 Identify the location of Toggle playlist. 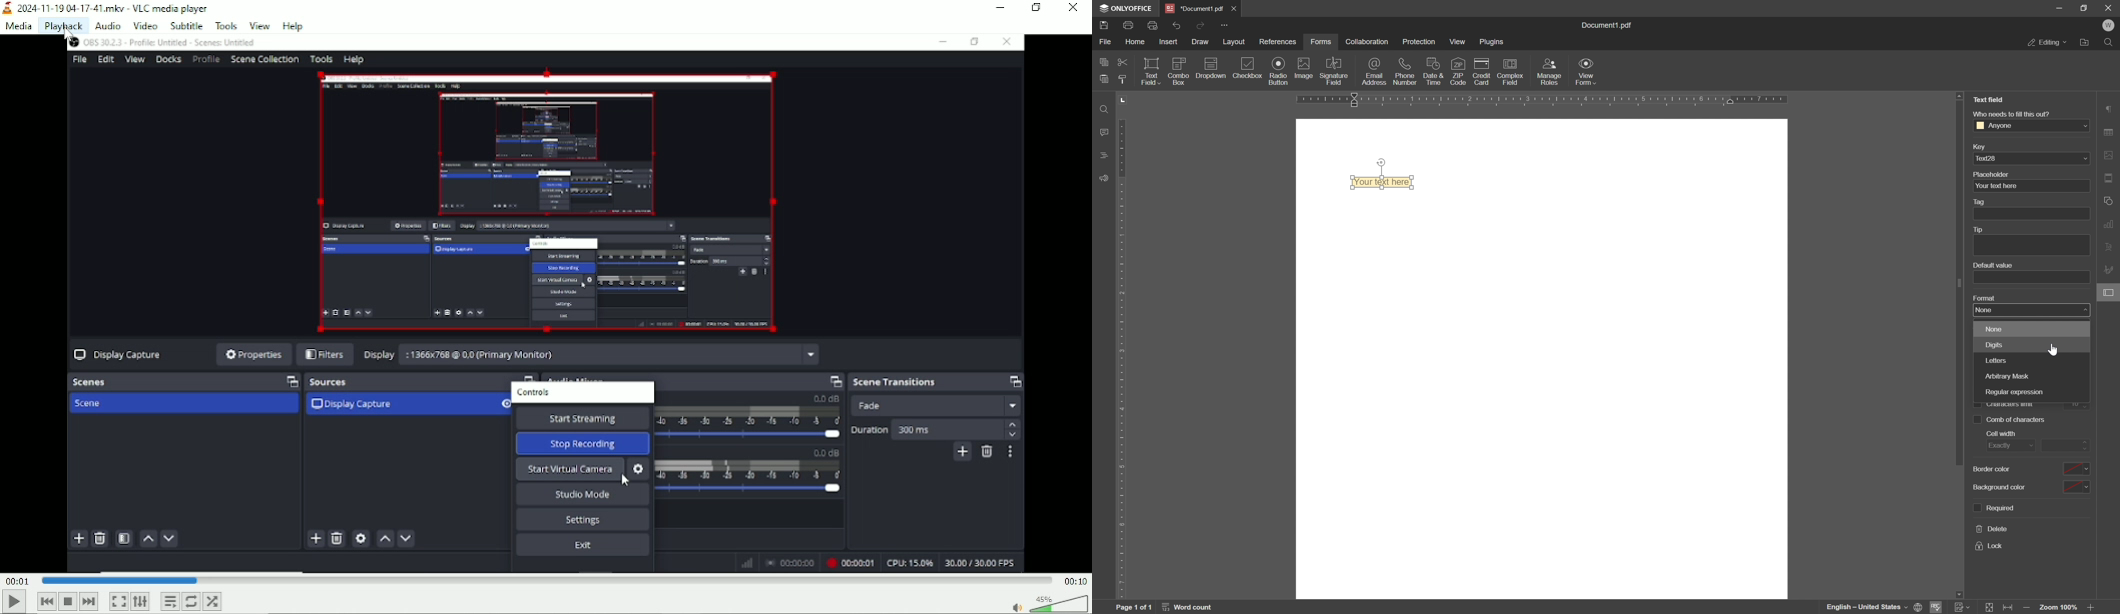
(169, 602).